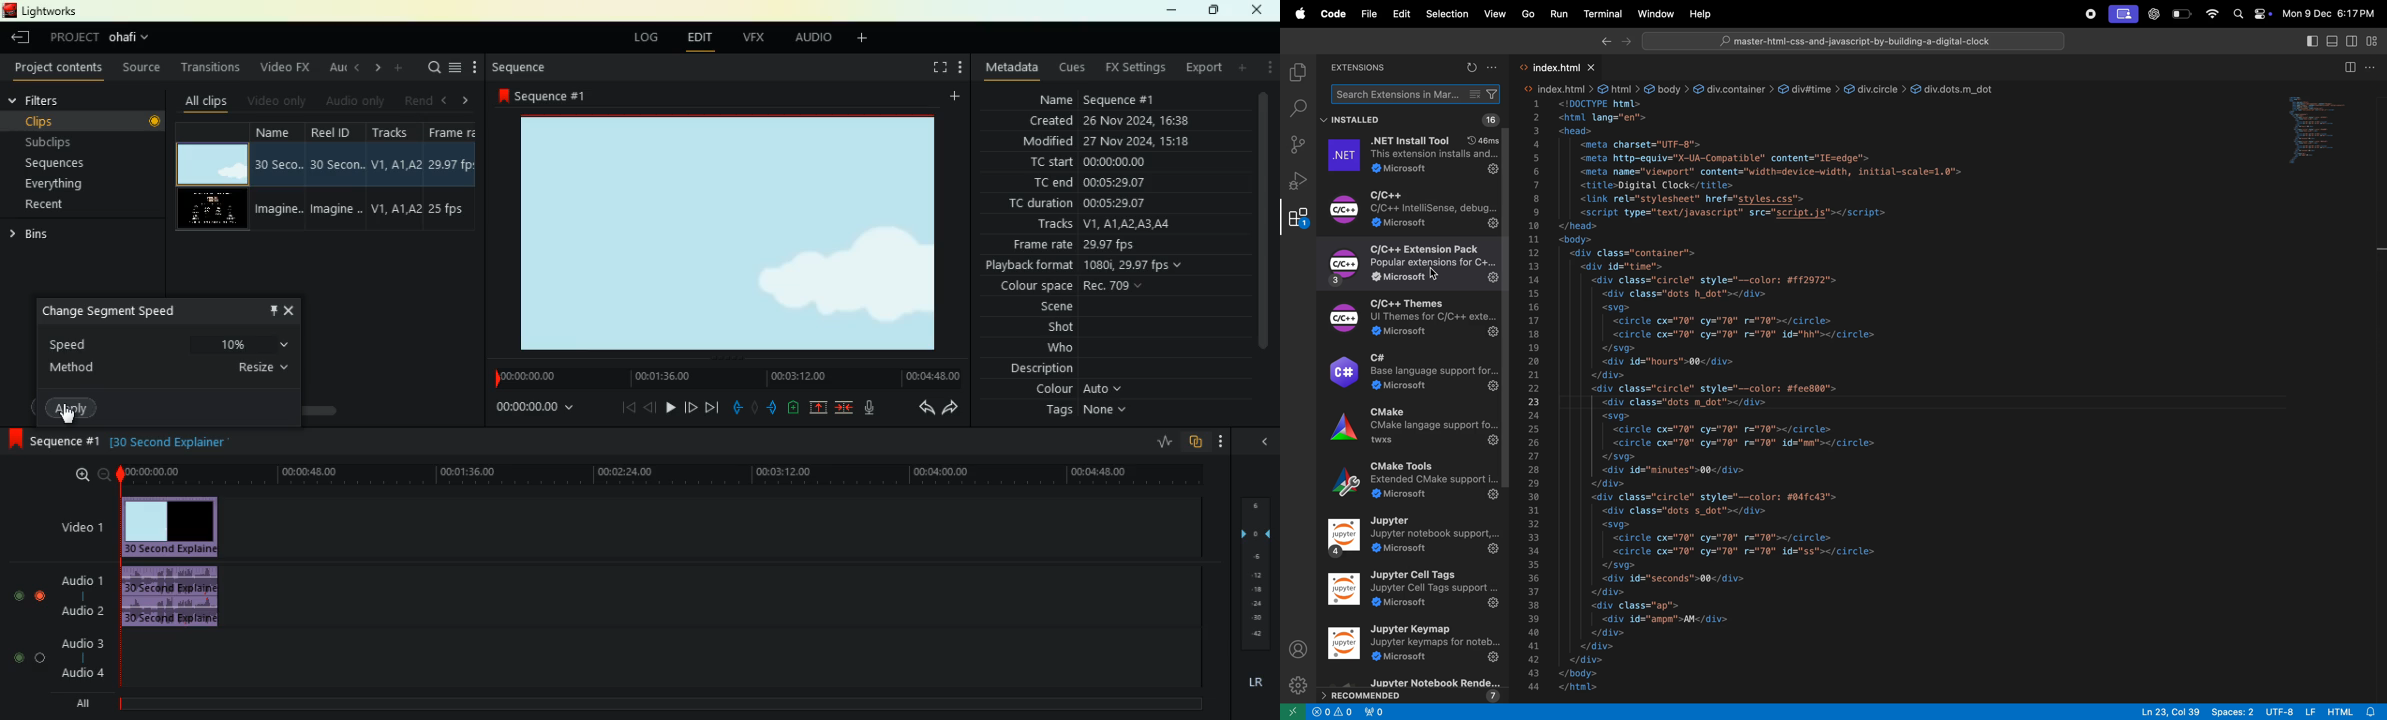  I want to click on left, so click(446, 100).